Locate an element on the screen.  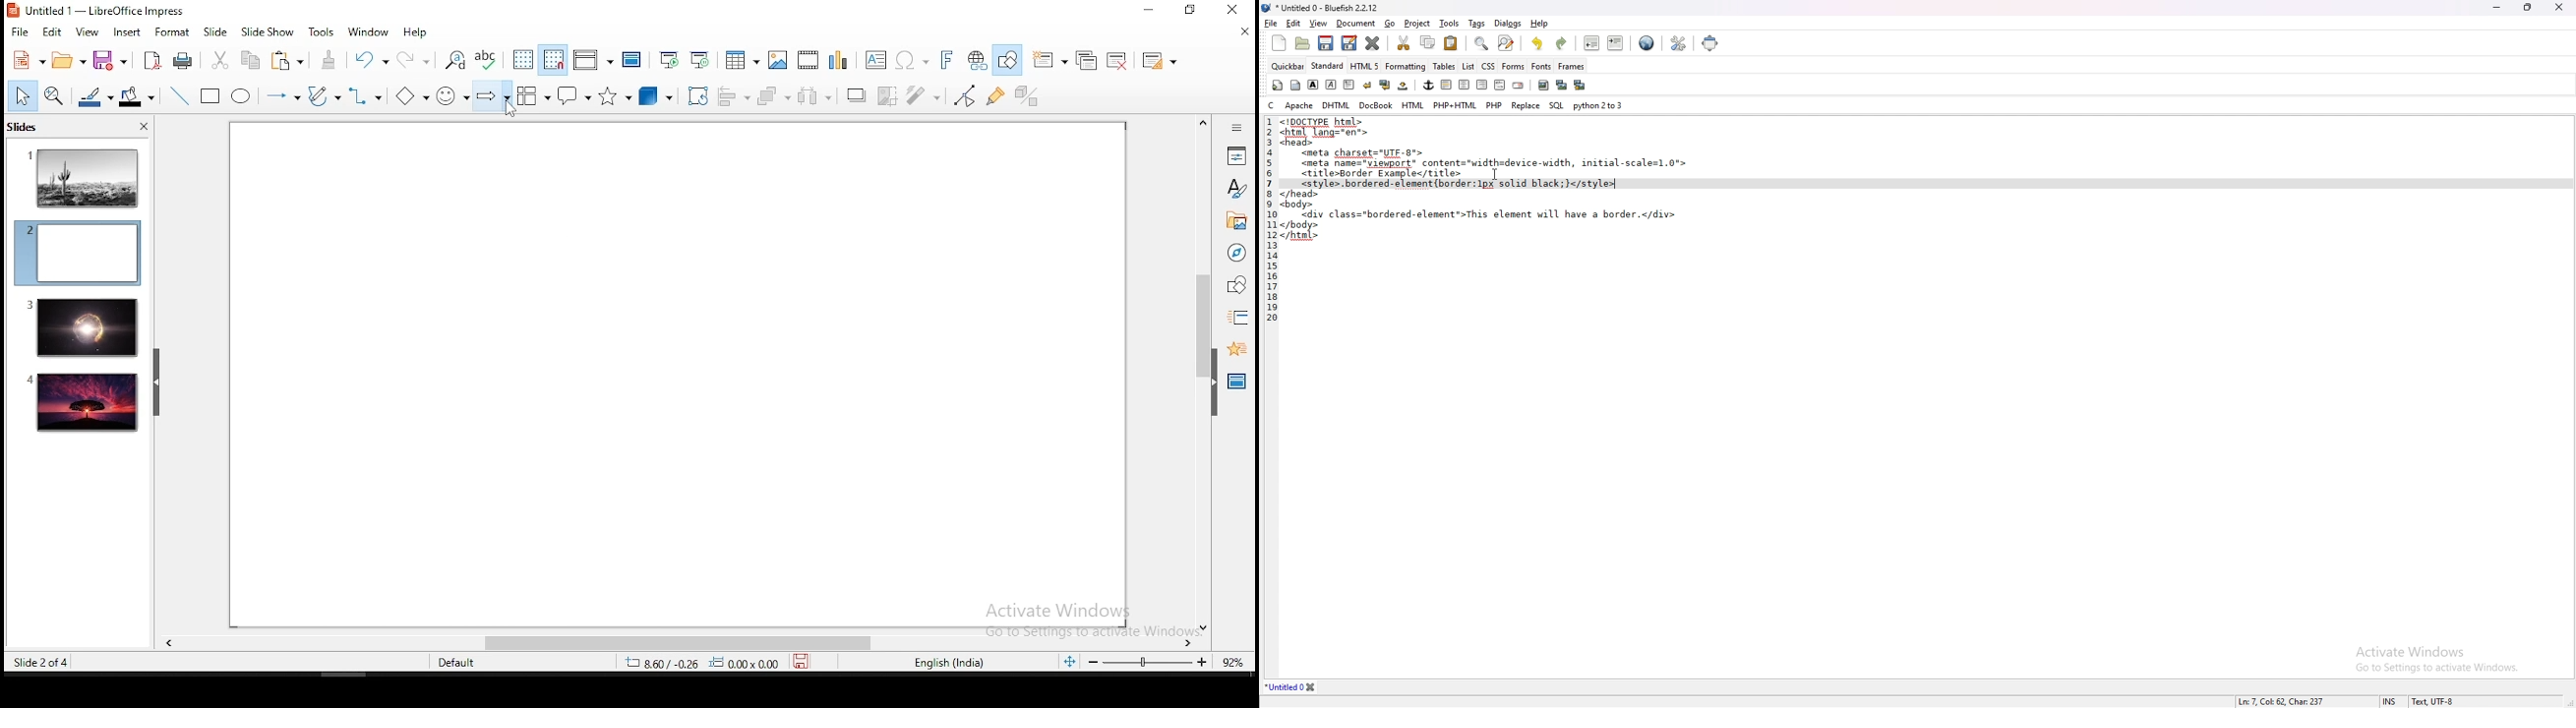
slide layout is located at coordinates (1157, 61).